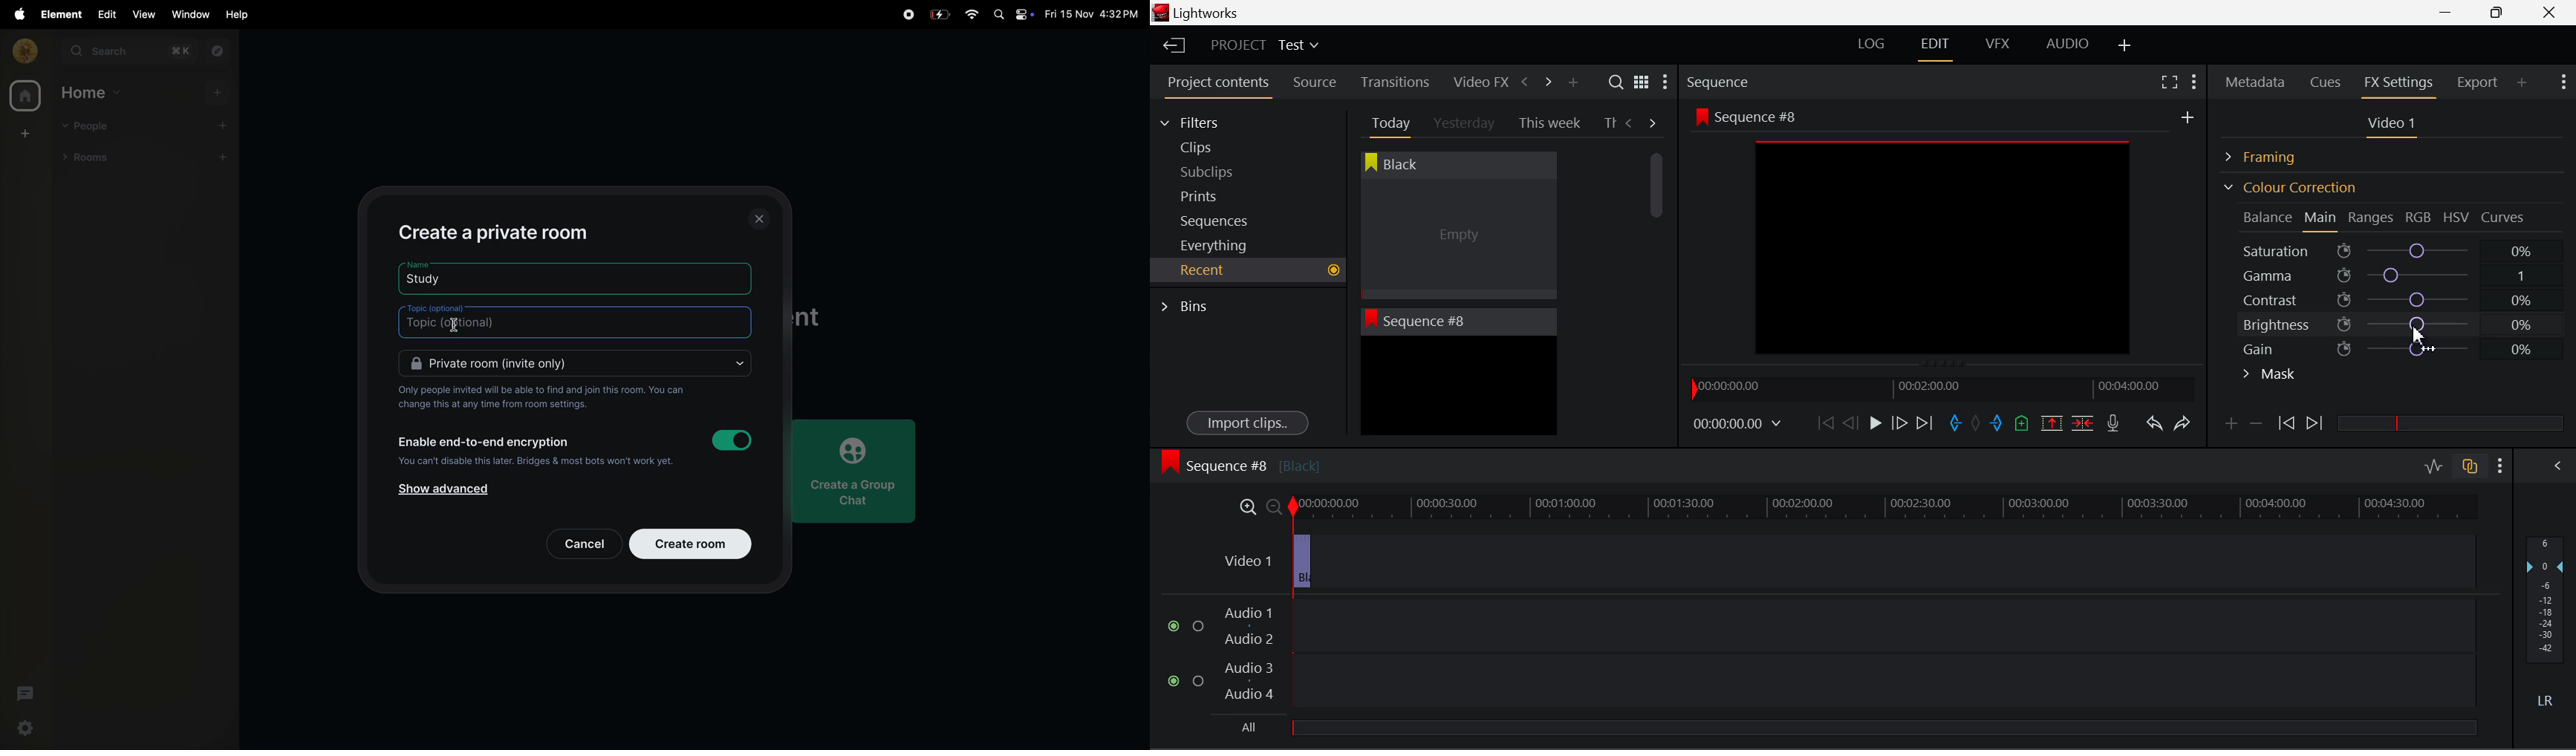 This screenshot has height=756, width=2576. What do you see at coordinates (2256, 426) in the screenshot?
I see `Delete keyframe` at bounding box center [2256, 426].